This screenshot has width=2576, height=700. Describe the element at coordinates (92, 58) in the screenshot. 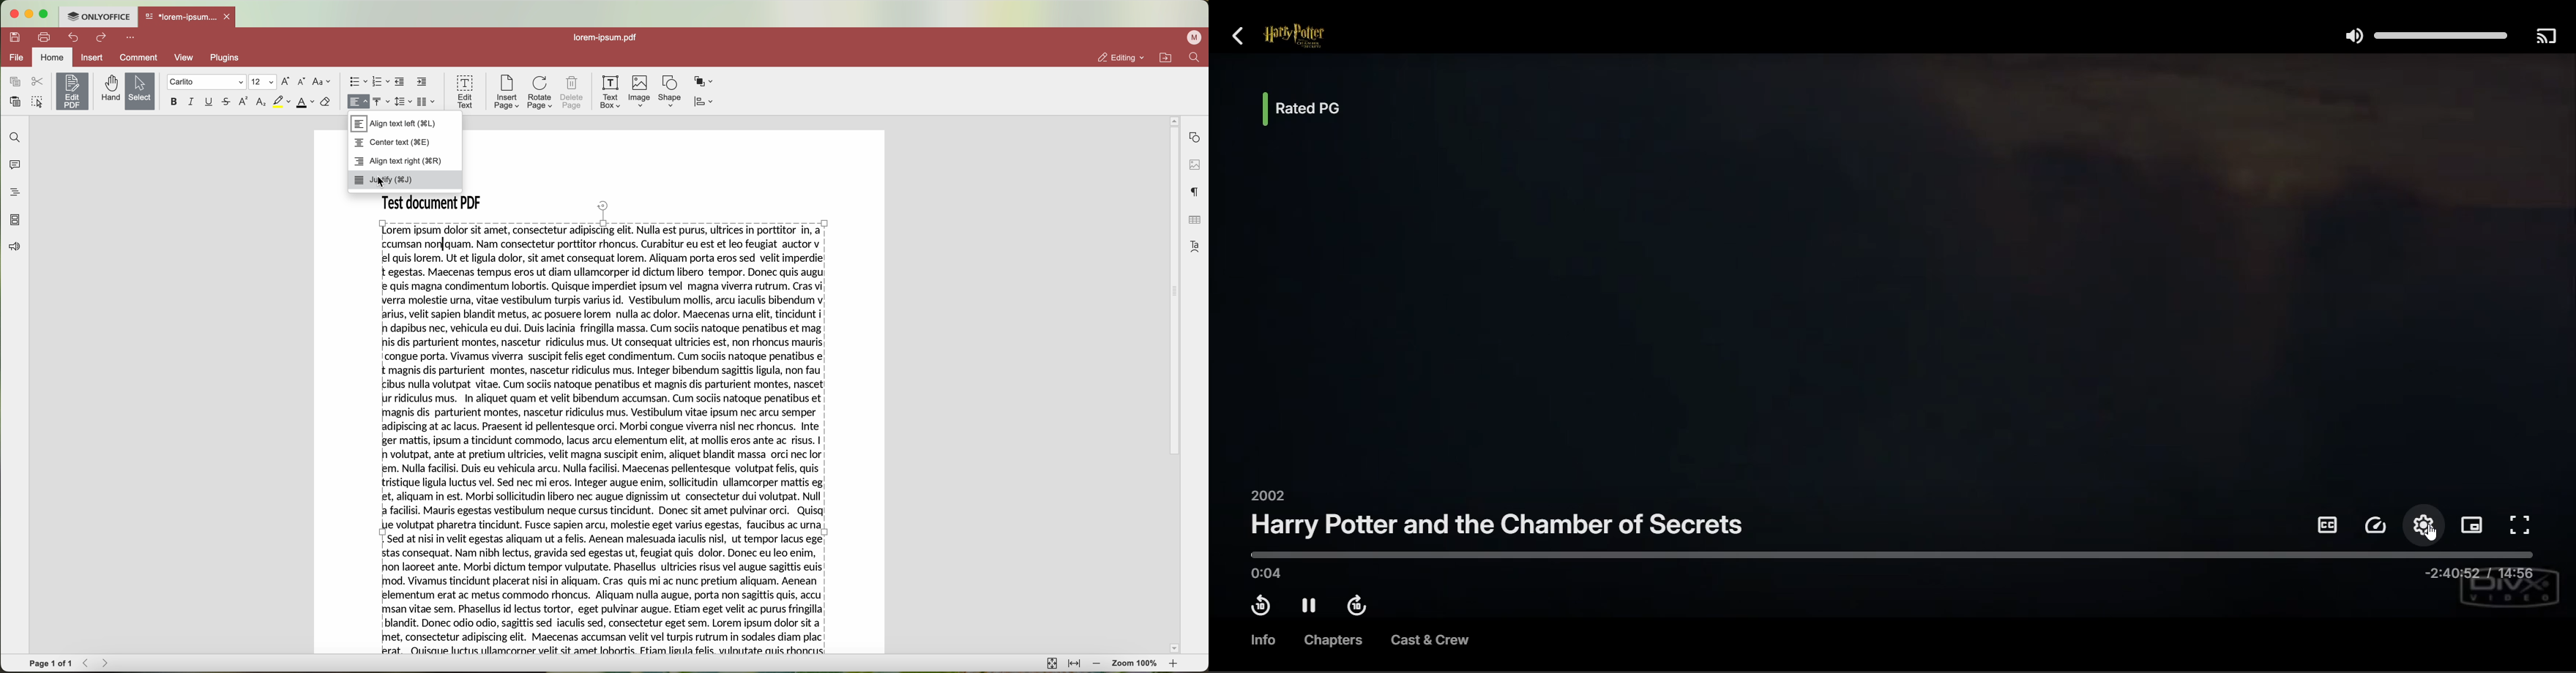

I see `insert` at that location.